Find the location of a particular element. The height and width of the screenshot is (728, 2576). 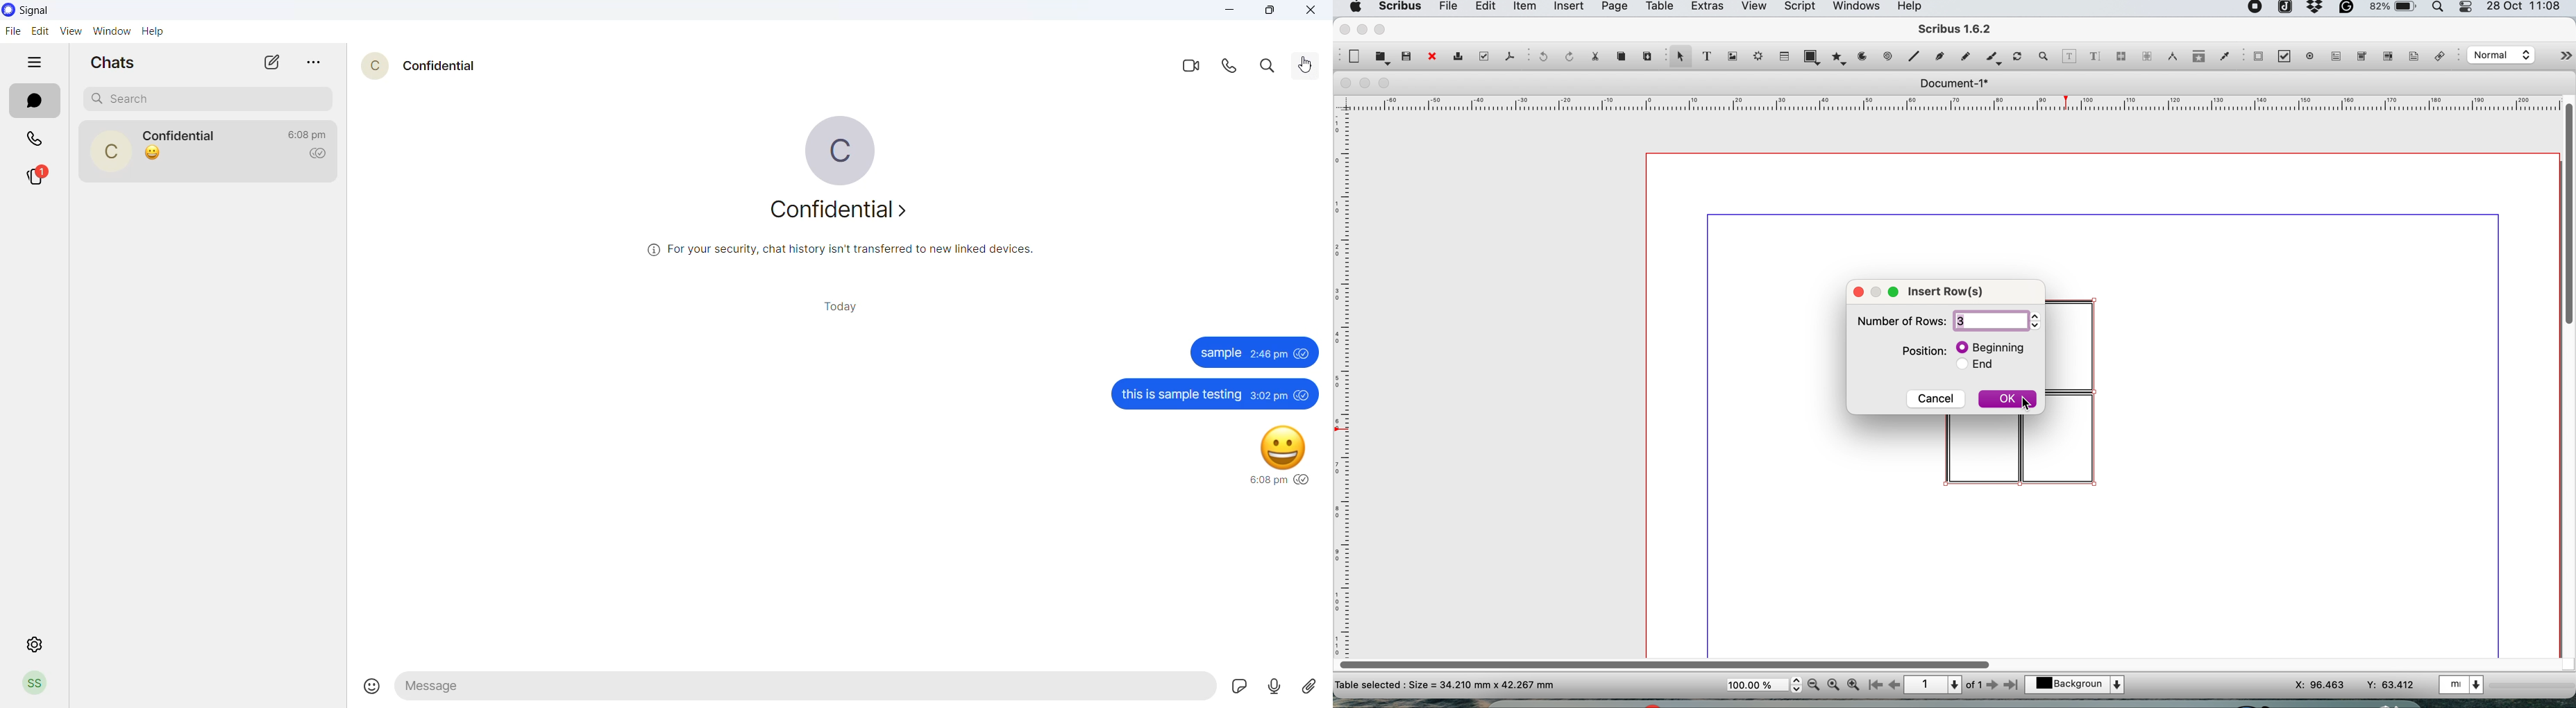

emojis is located at coordinates (368, 688).